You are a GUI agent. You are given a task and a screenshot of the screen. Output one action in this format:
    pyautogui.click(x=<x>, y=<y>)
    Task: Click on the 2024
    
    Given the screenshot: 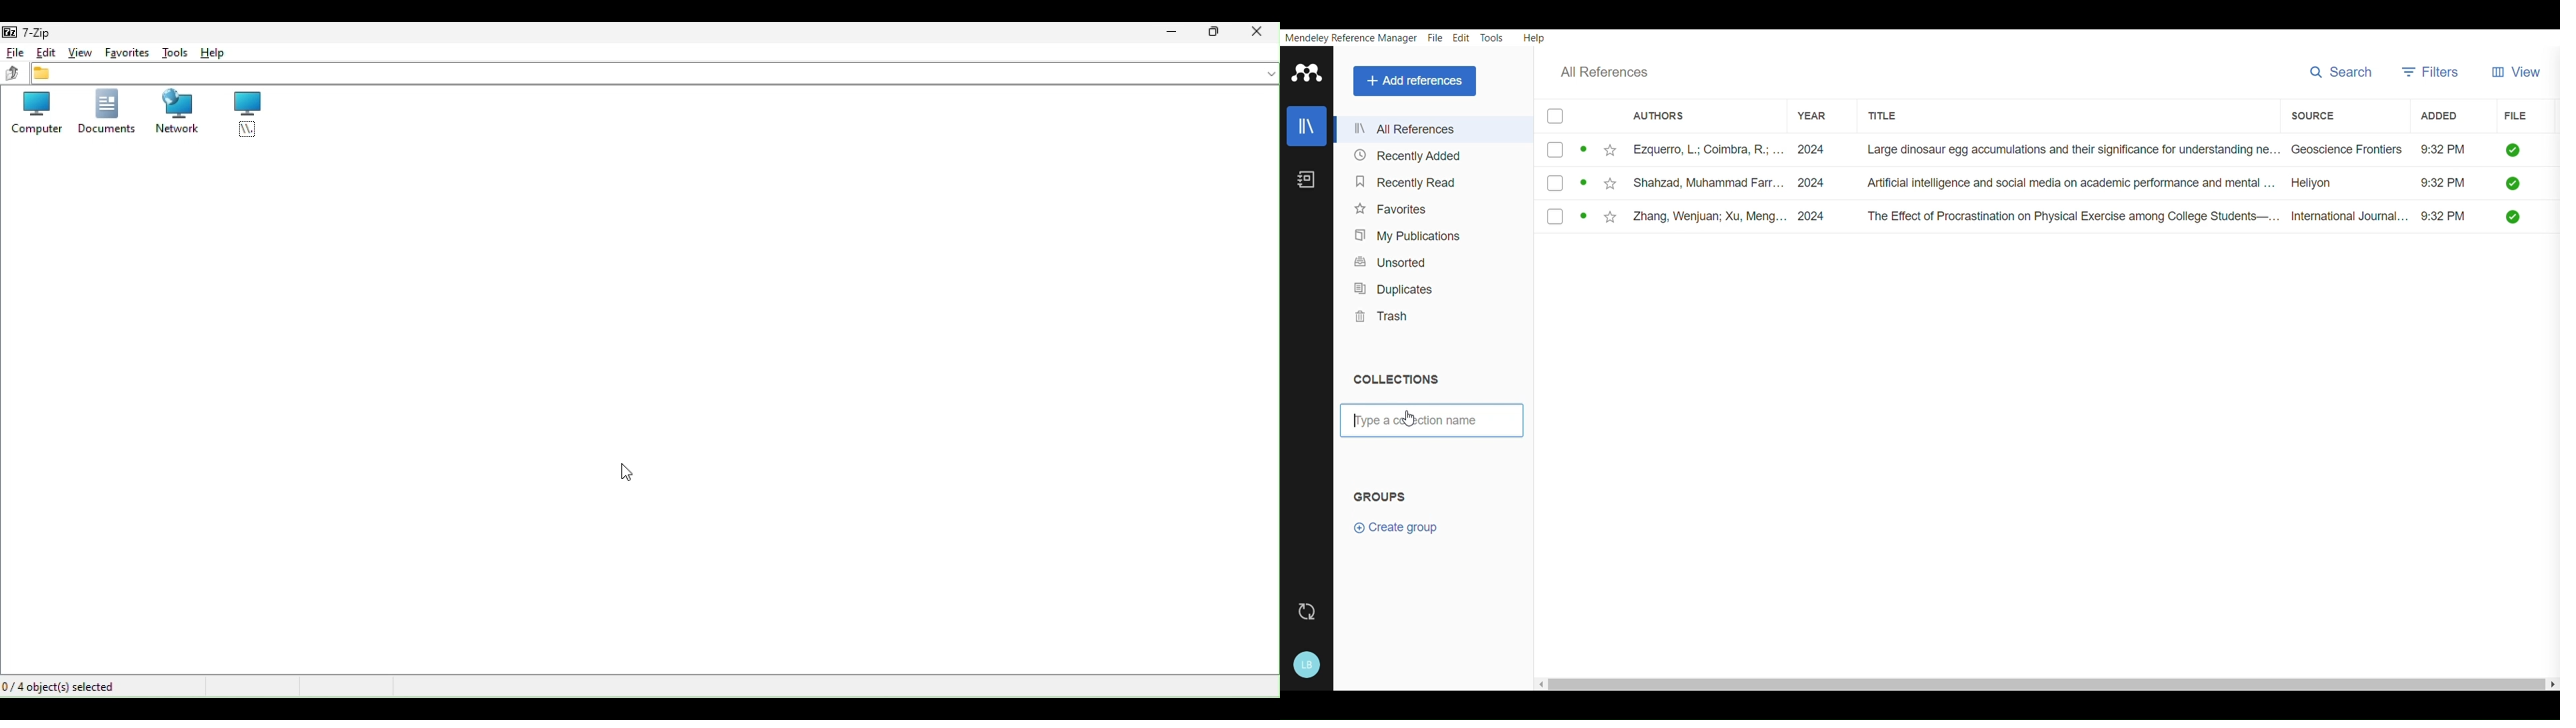 What is the action you would take?
    pyautogui.click(x=1813, y=182)
    